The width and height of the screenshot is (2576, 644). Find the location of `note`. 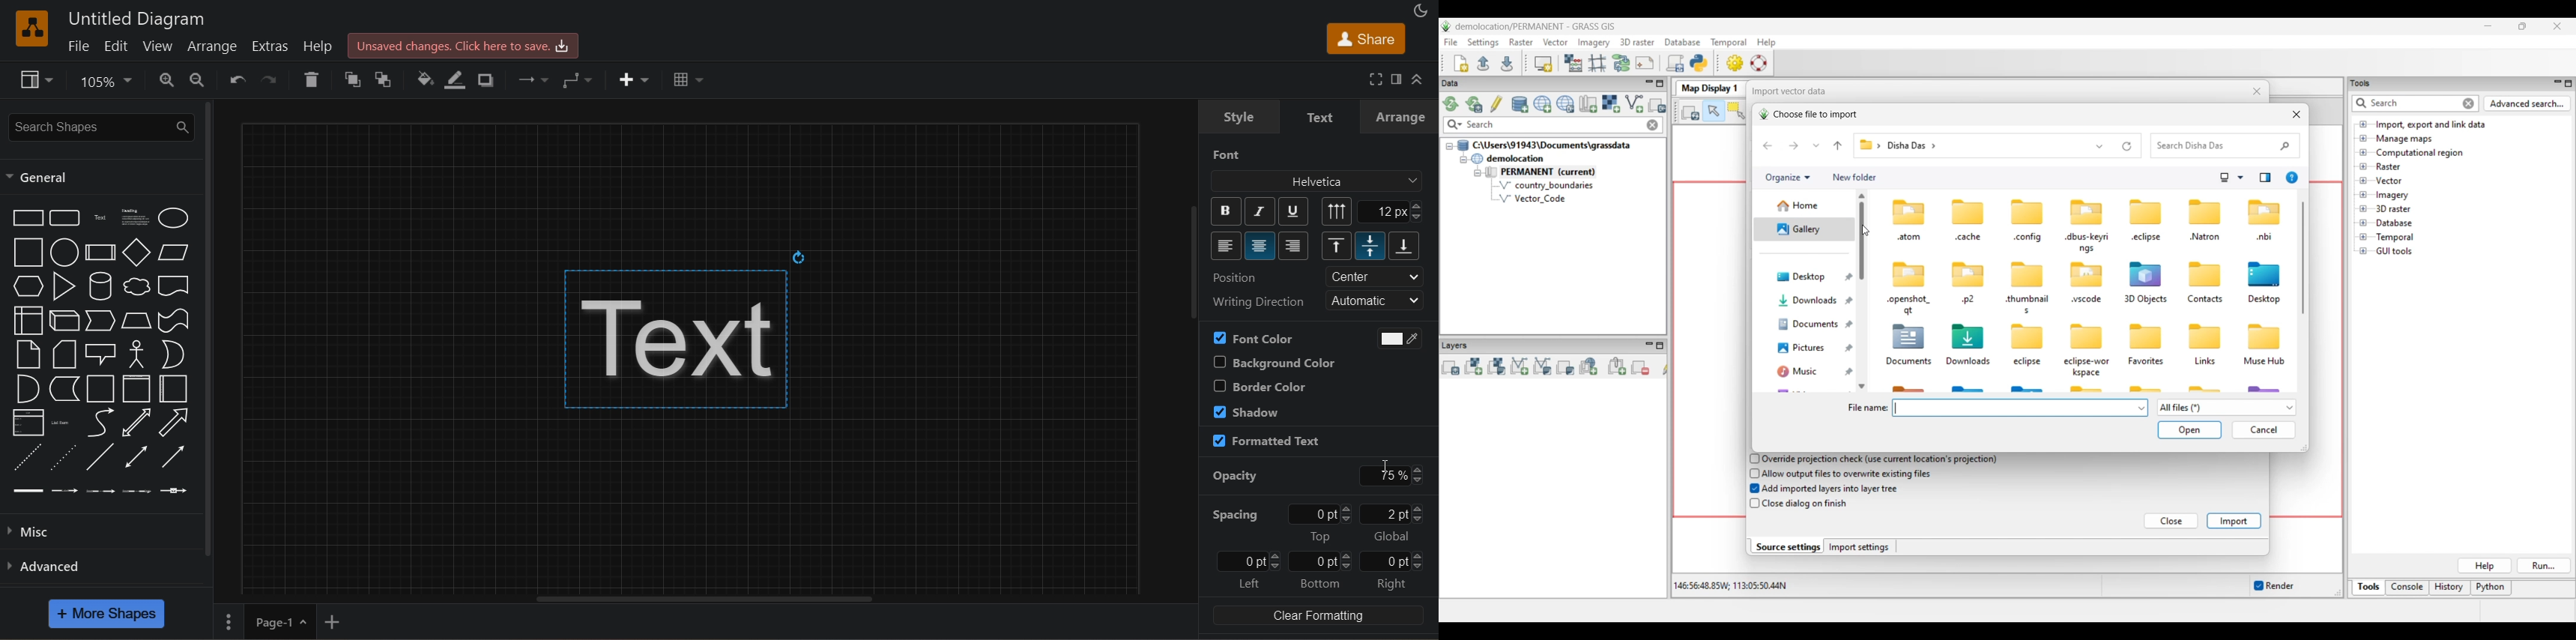

note is located at coordinates (28, 354).